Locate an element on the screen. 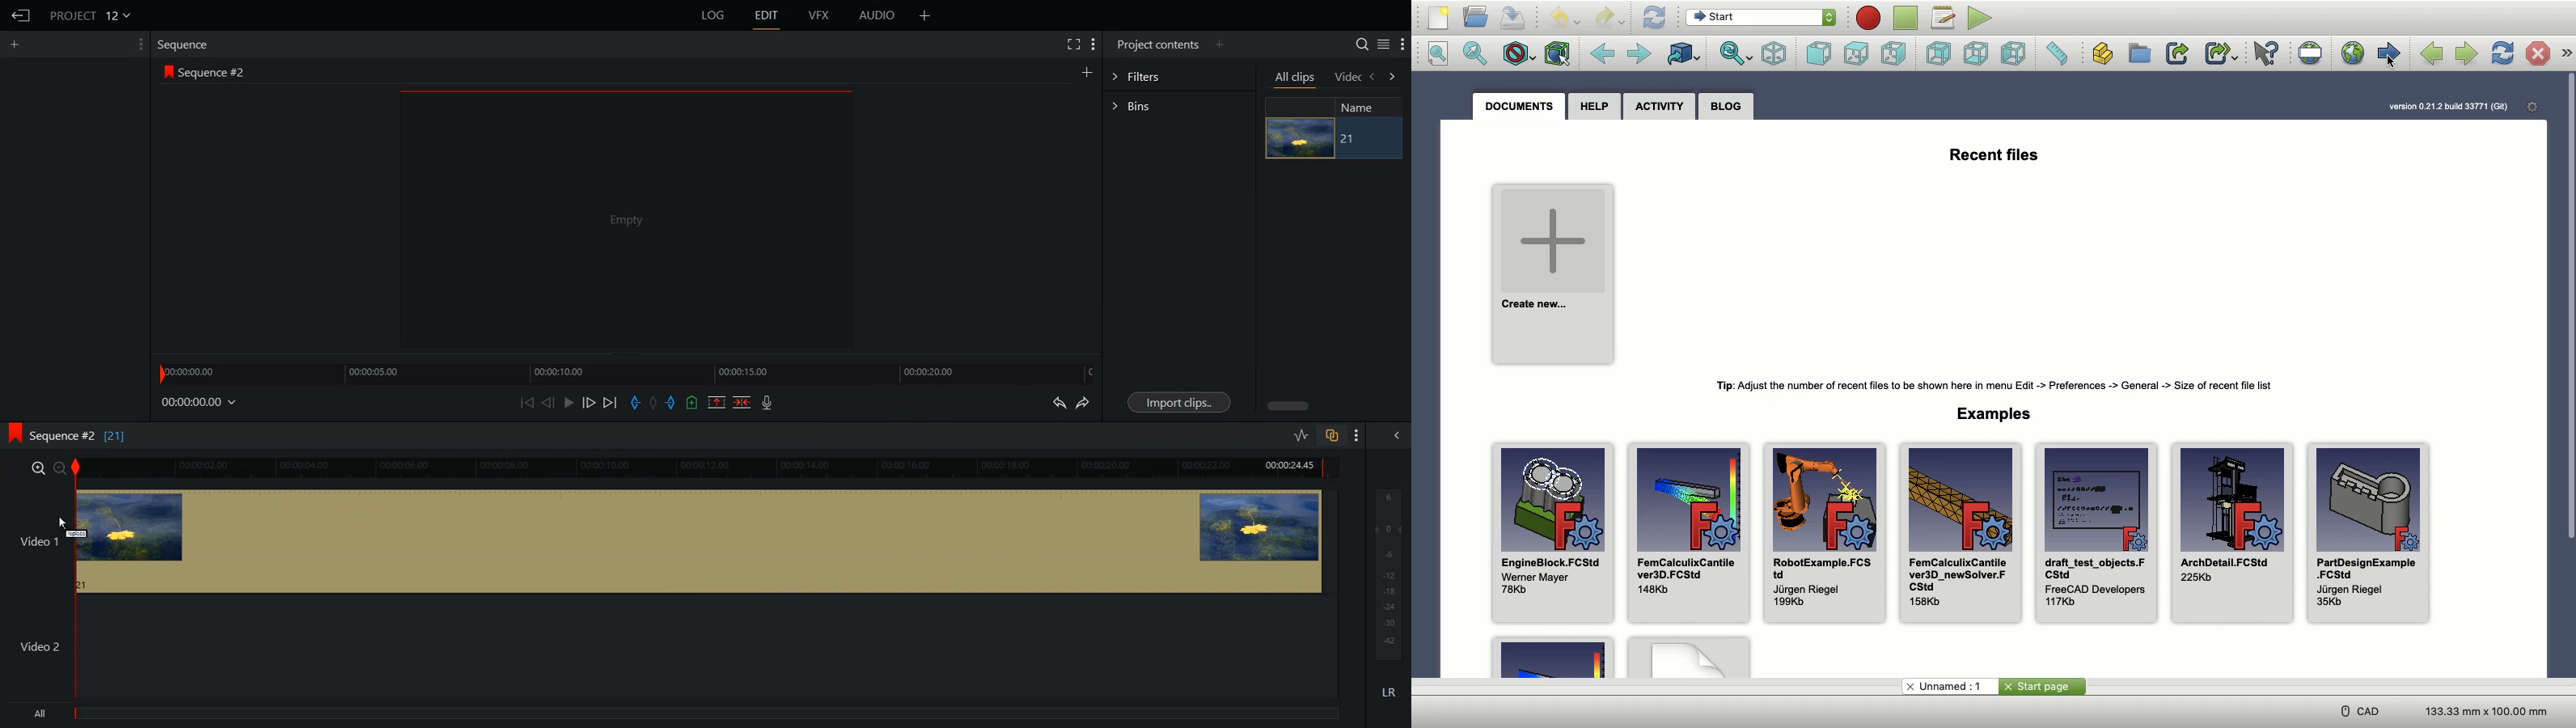 This screenshot has height=728, width=2576. Add Panel is located at coordinates (18, 43).